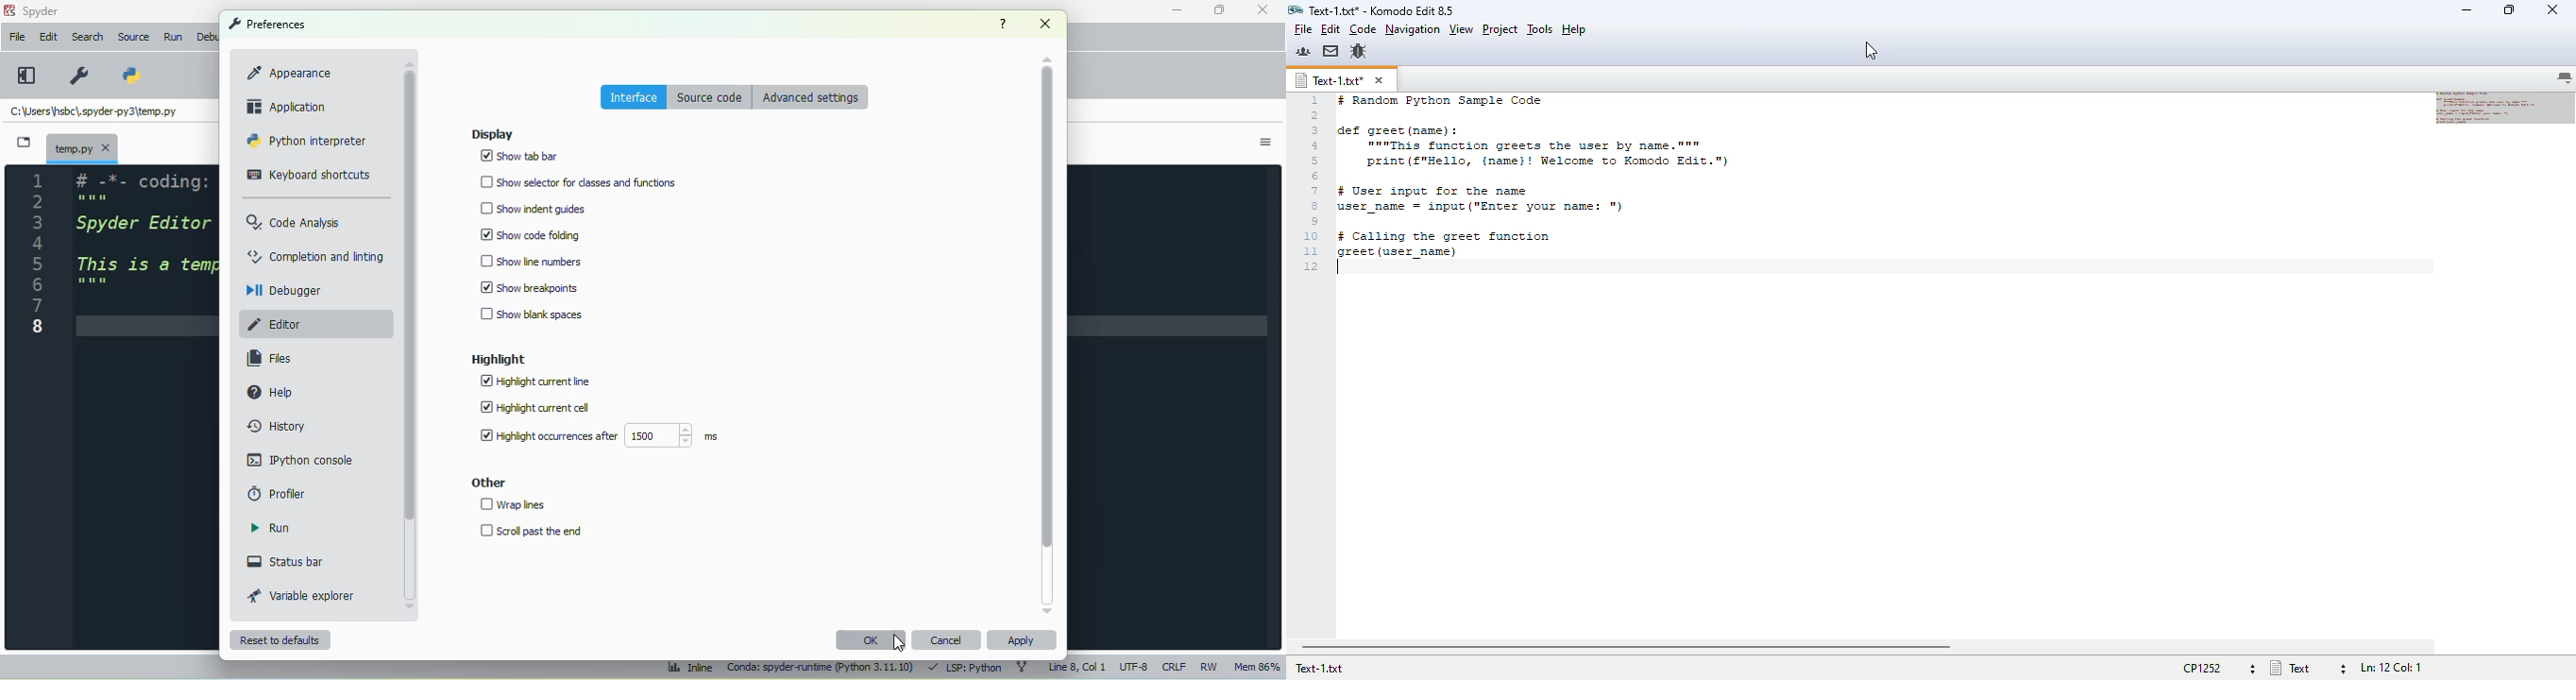 This screenshot has height=700, width=2576. What do you see at coordinates (580, 182) in the screenshot?
I see `show selector for classes and functions` at bounding box center [580, 182].